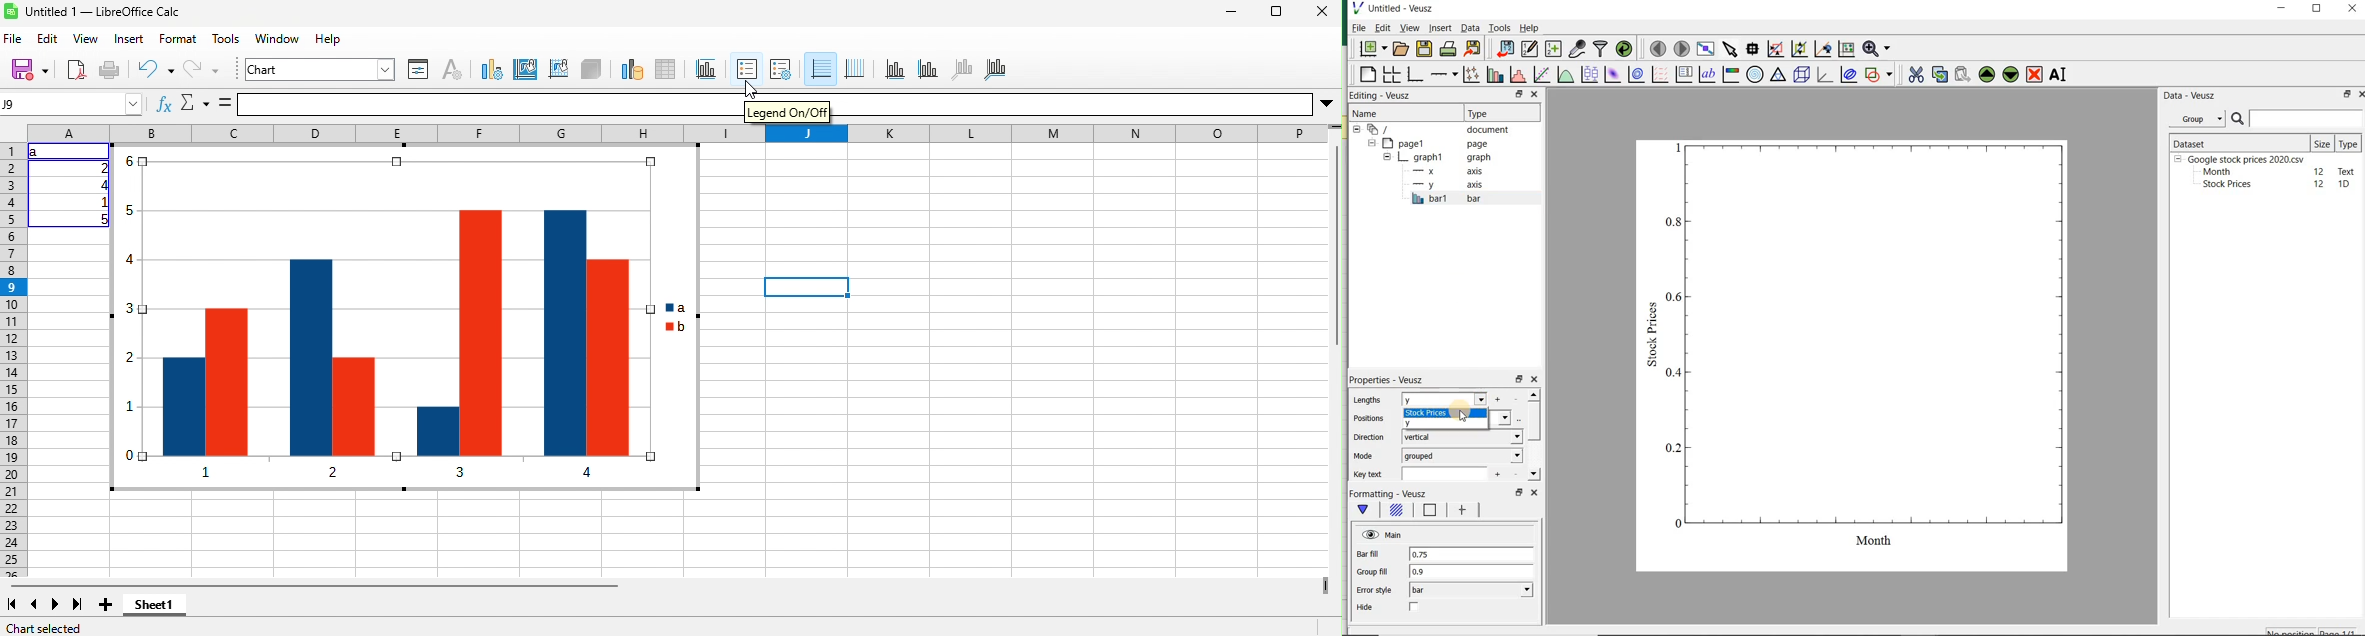 The image size is (2380, 644). What do you see at coordinates (1436, 130) in the screenshot?
I see `document` at bounding box center [1436, 130].